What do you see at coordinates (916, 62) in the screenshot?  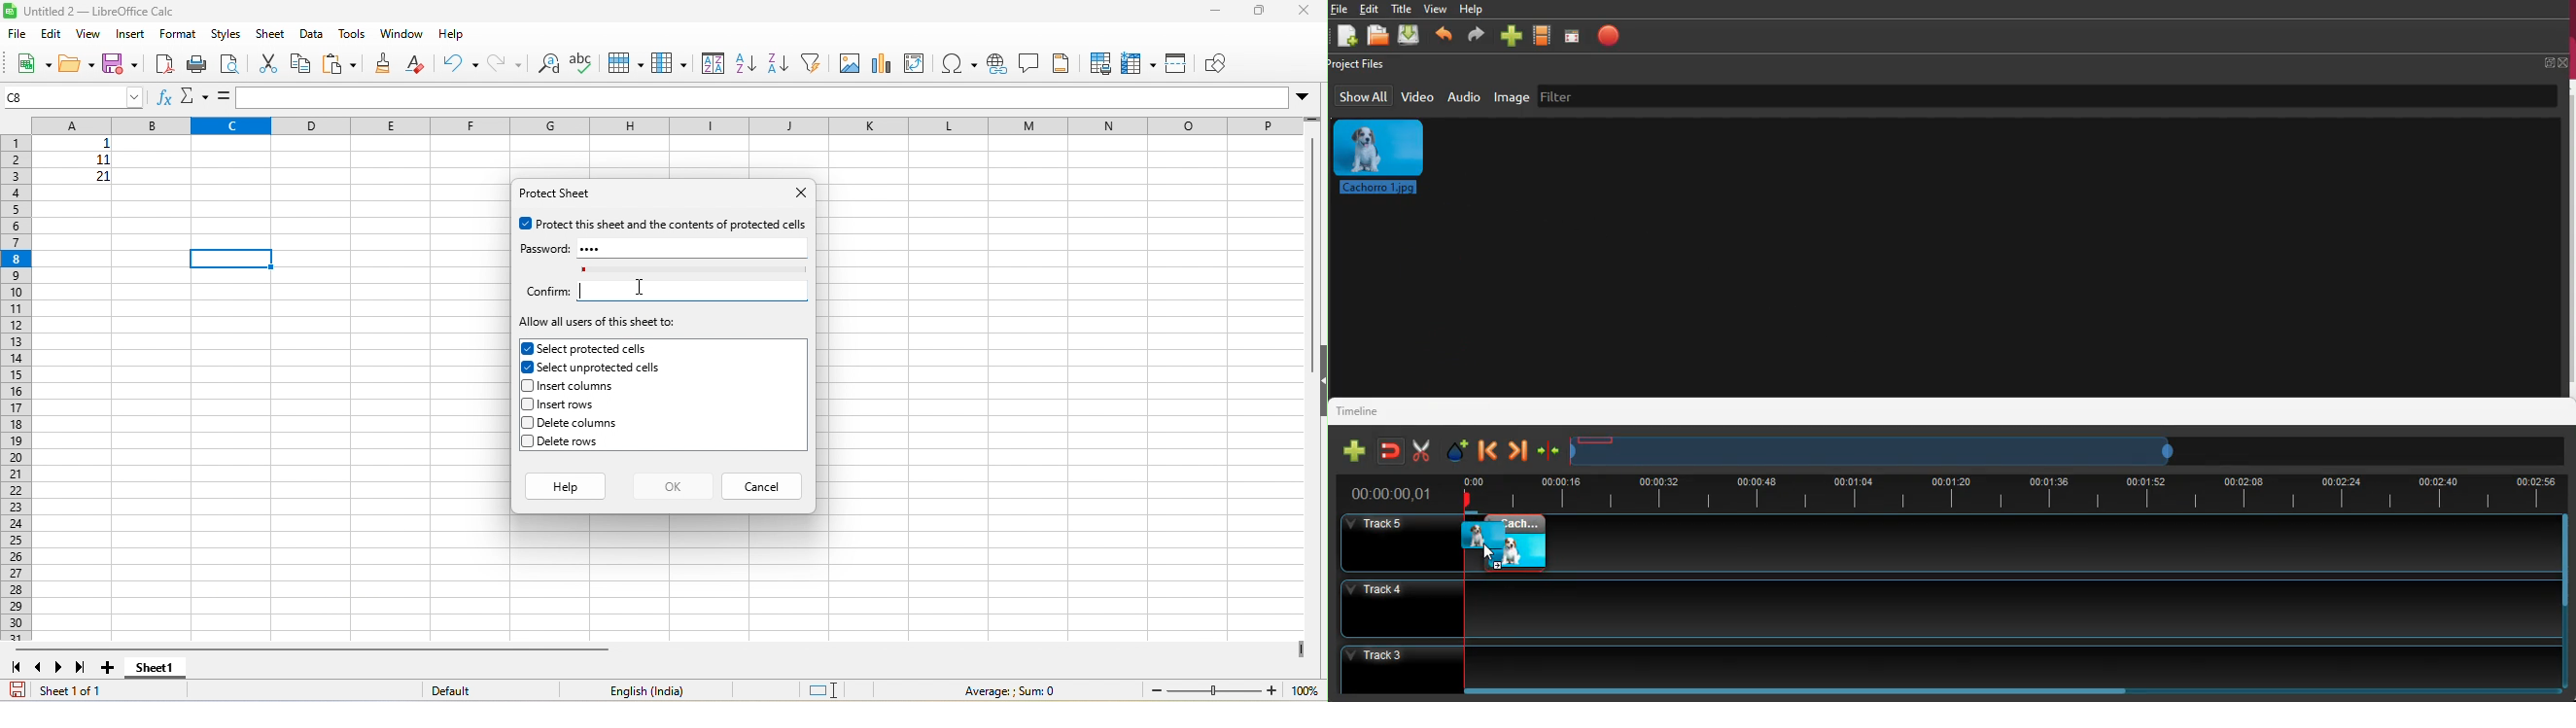 I see `pivot table` at bounding box center [916, 62].